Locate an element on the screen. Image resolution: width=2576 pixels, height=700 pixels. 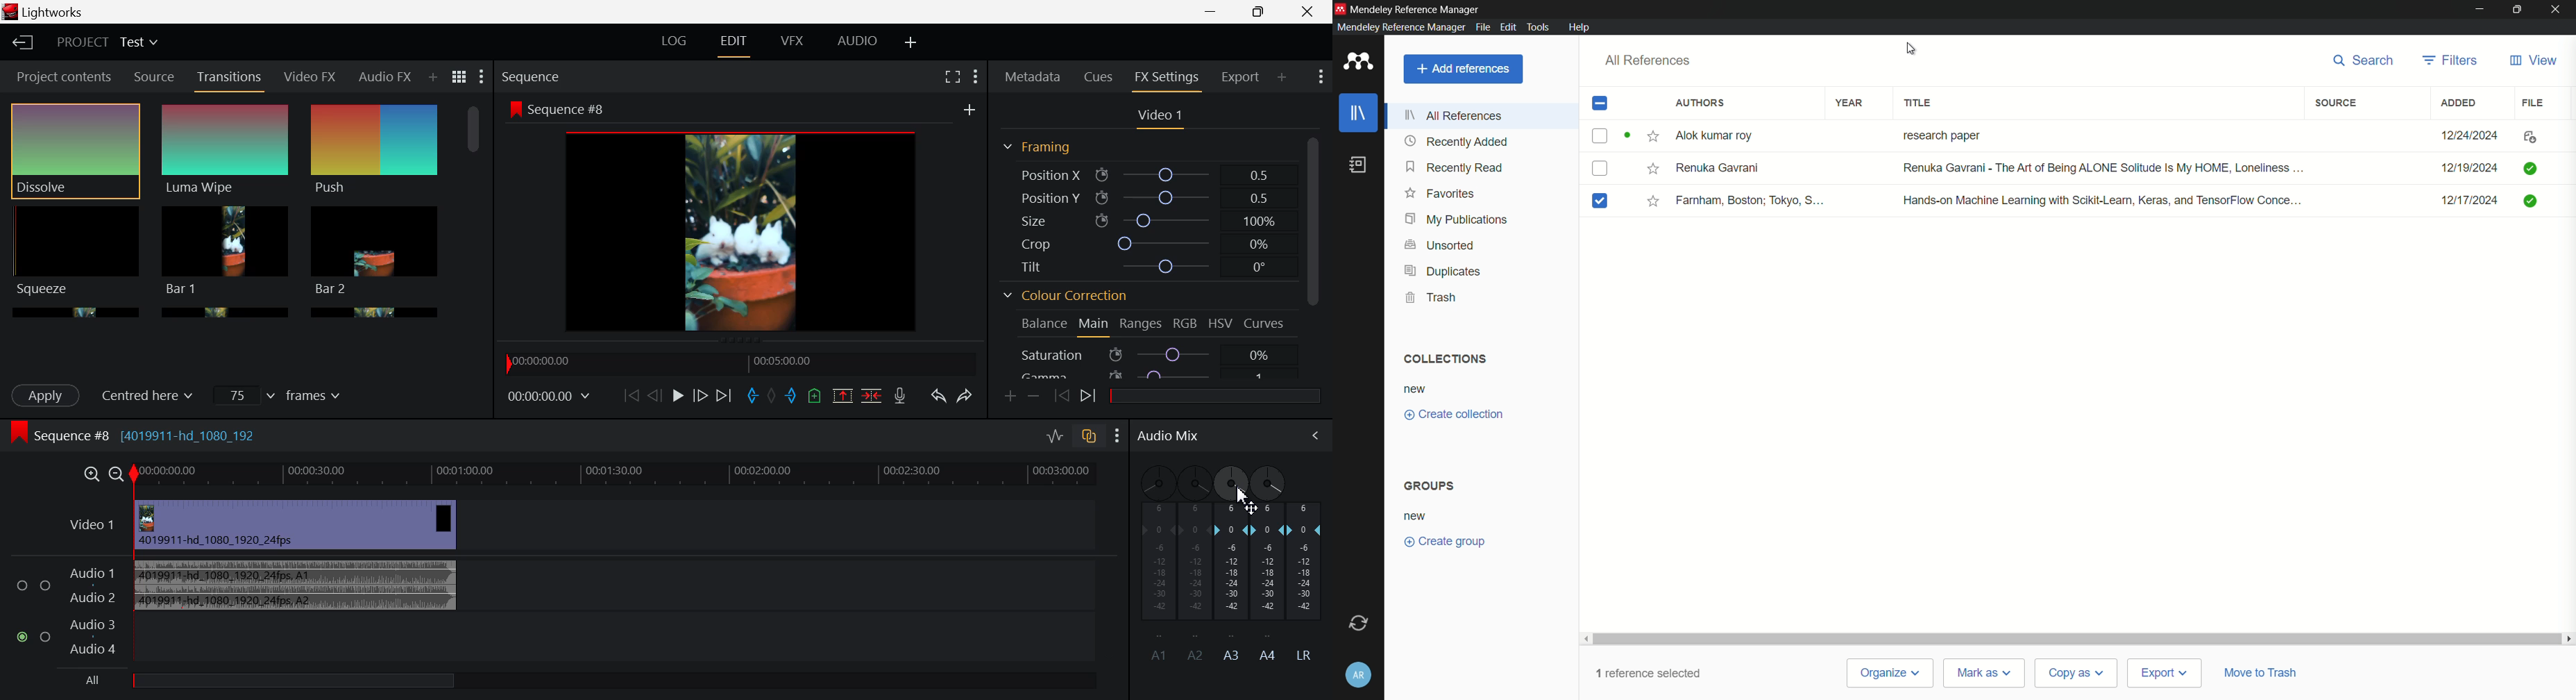
Size is located at coordinates (1146, 217).